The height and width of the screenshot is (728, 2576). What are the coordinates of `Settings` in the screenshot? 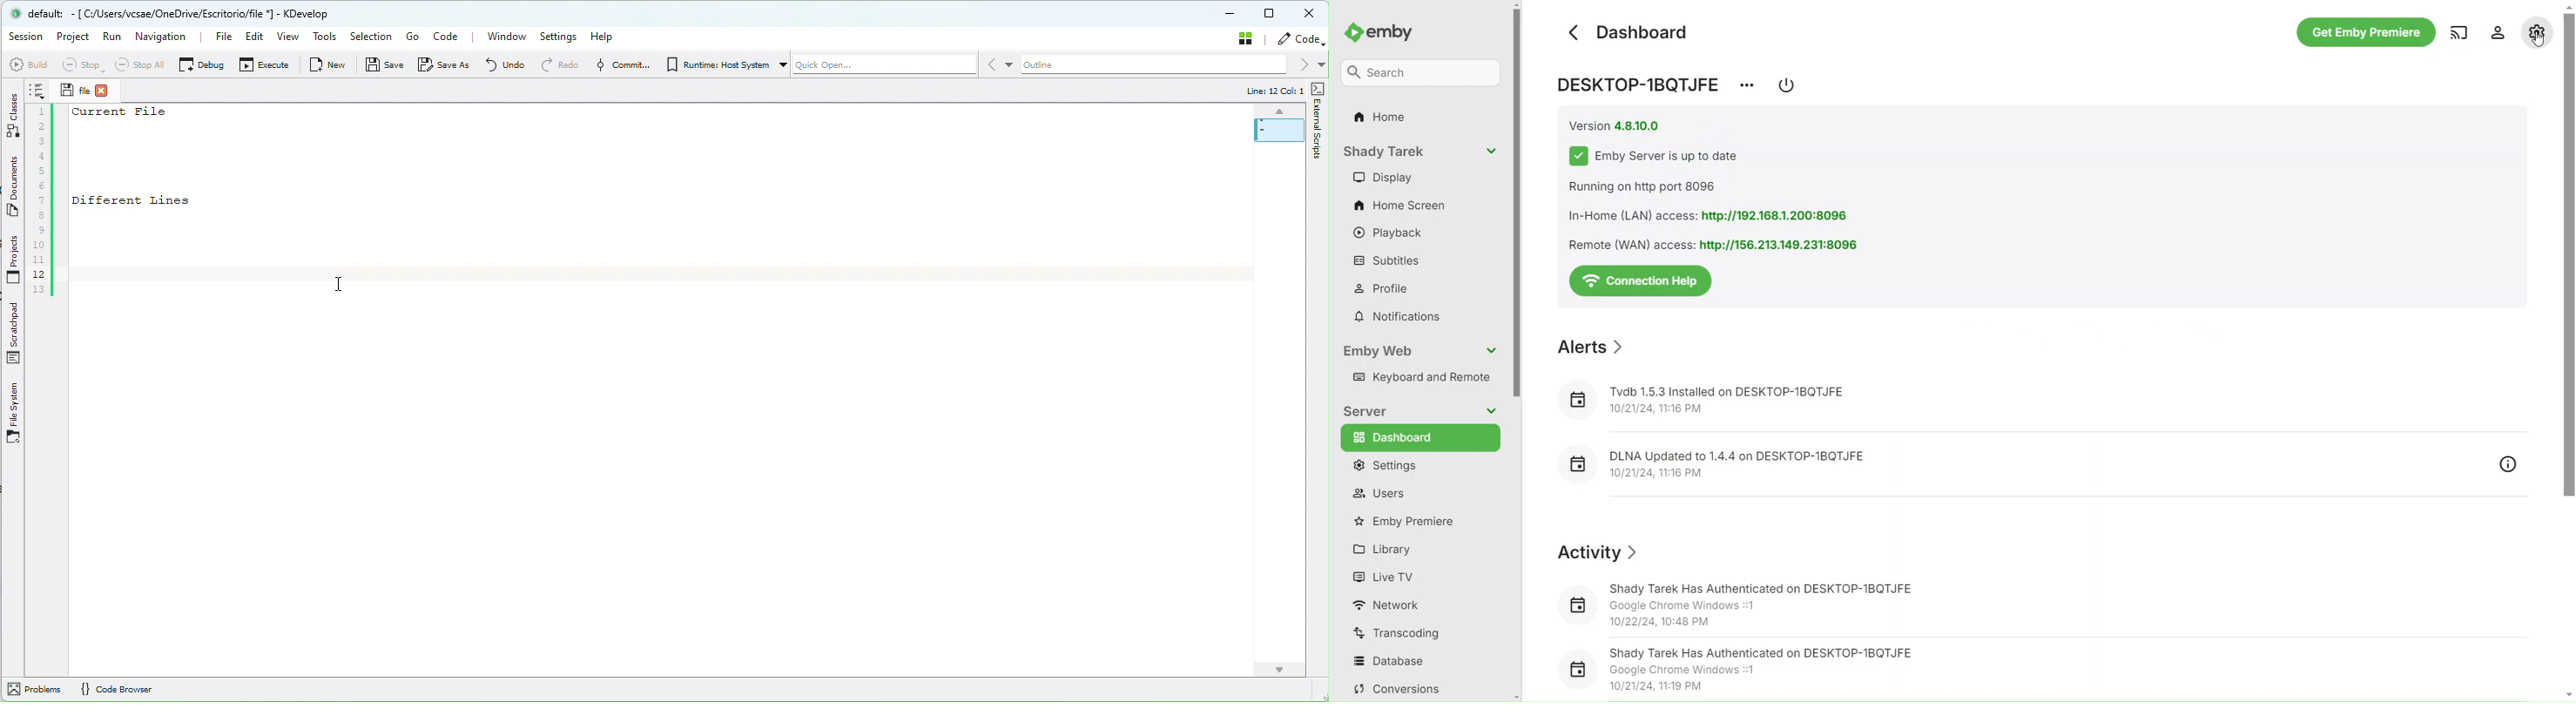 It's located at (1393, 465).